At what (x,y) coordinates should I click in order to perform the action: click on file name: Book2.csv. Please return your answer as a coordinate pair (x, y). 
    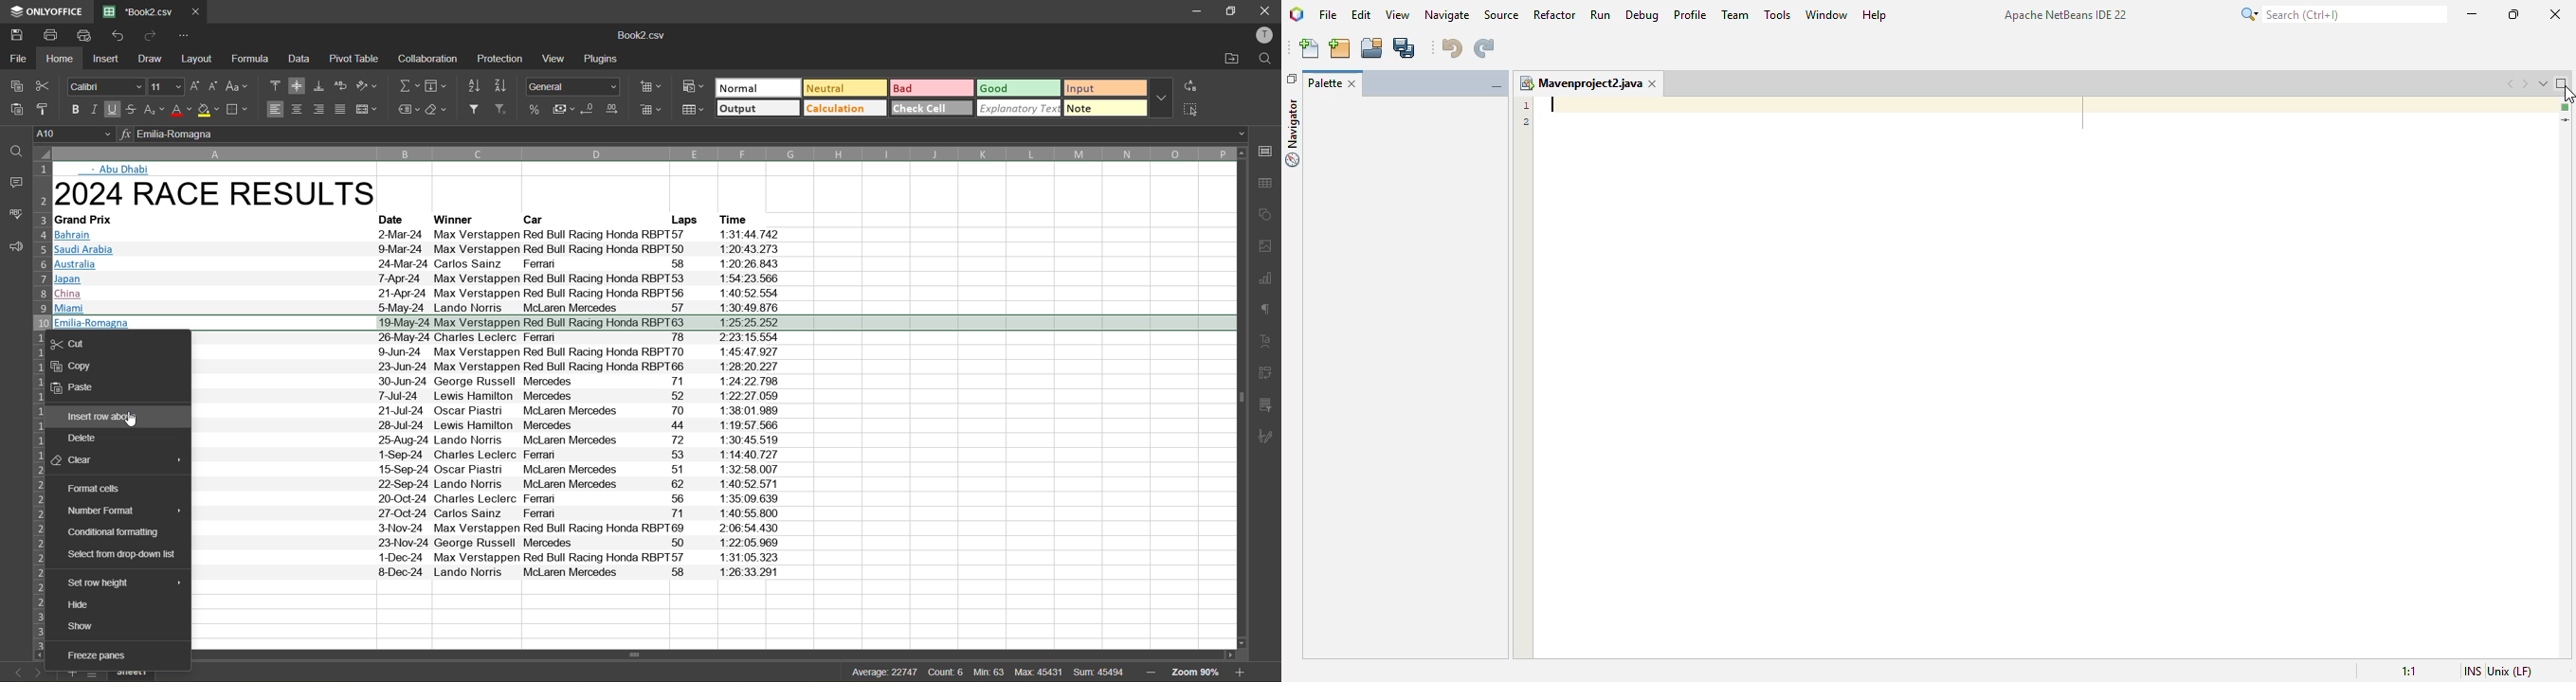
    Looking at the image, I should click on (646, 37).